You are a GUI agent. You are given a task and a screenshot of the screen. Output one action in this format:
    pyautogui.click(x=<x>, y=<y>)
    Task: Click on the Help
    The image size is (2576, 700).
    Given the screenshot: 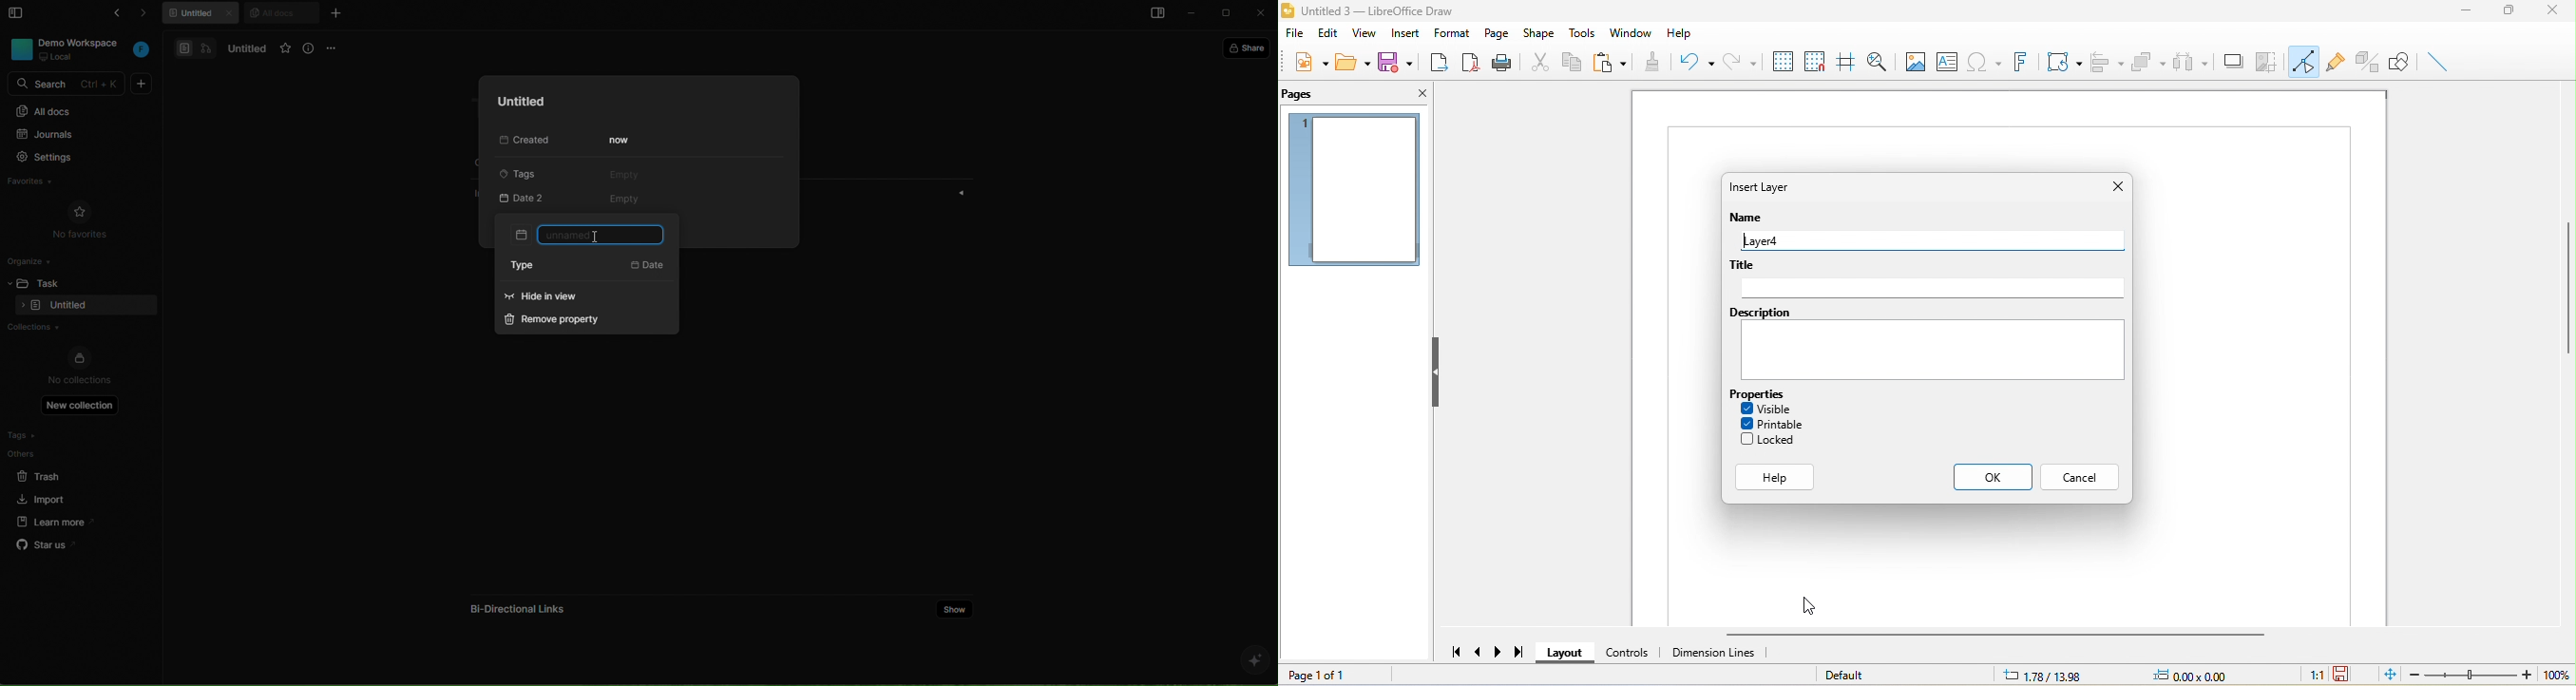 What is the action you would take?
    pyautogui.click(x=1773, y=478)
    